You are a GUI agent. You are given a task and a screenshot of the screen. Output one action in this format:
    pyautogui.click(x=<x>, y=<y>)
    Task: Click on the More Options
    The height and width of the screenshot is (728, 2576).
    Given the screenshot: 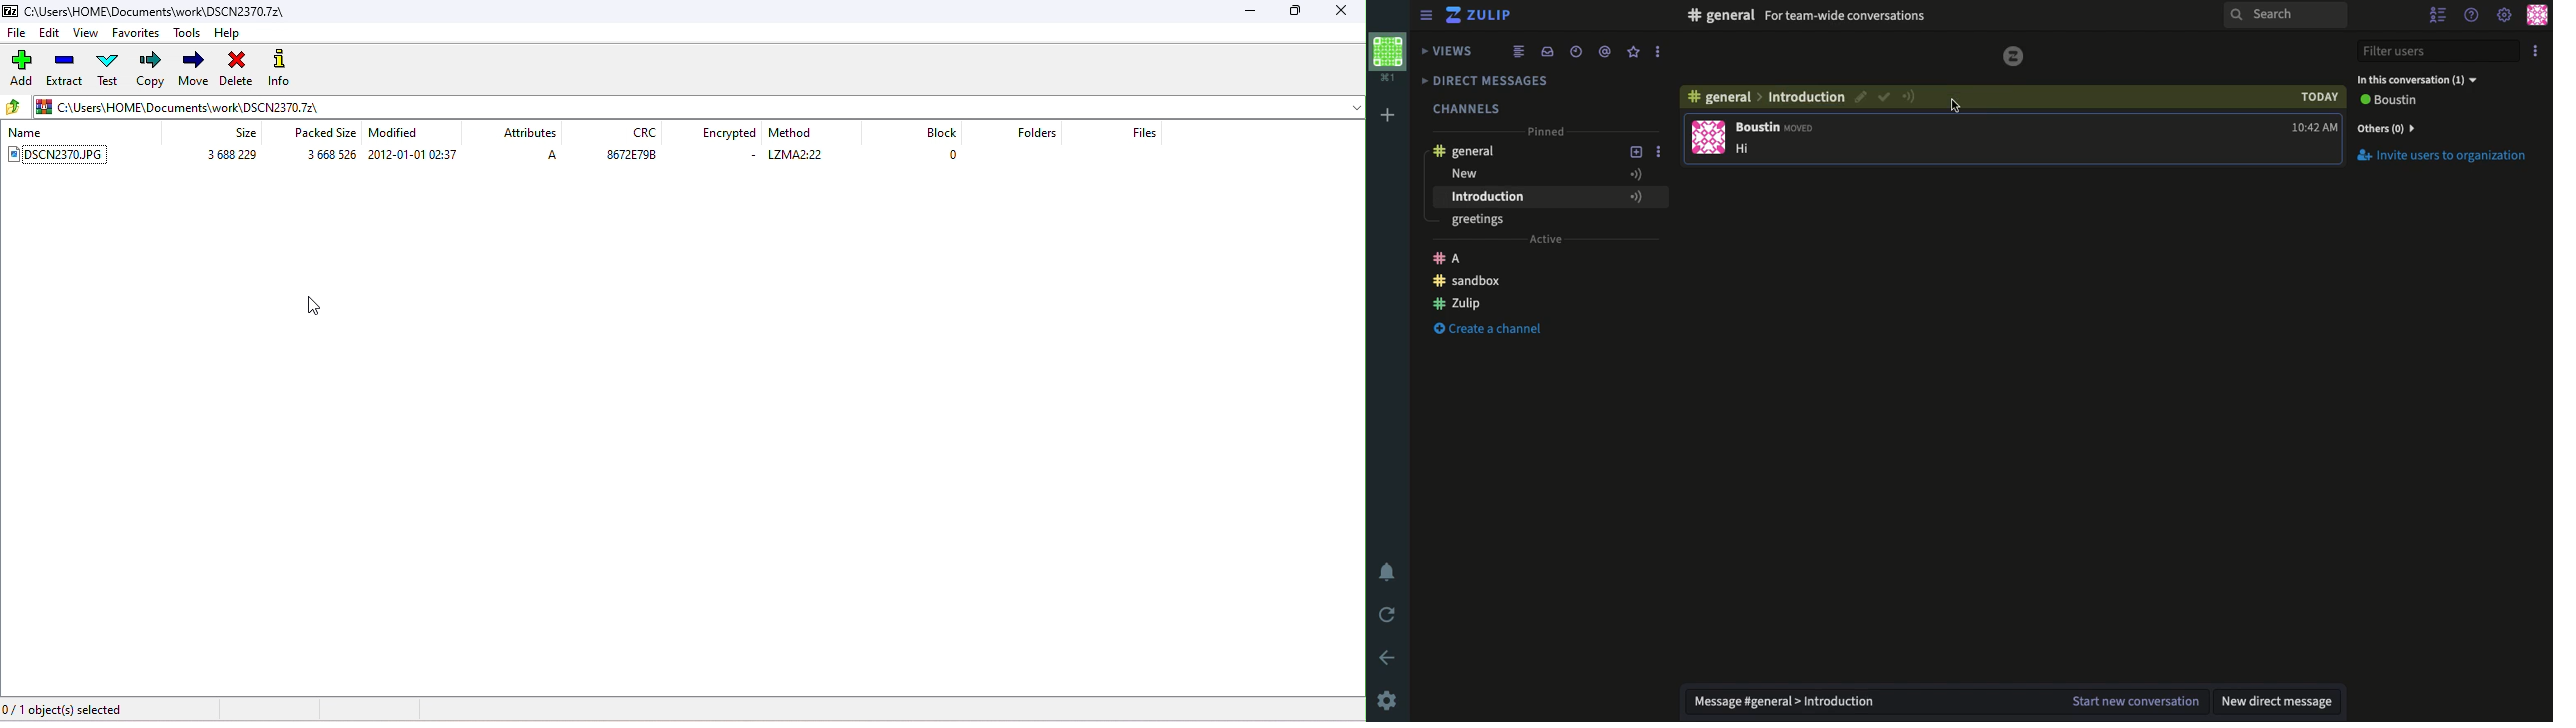 What is the action you would take?
    pyautogui.click(x=1661, y=54)
    